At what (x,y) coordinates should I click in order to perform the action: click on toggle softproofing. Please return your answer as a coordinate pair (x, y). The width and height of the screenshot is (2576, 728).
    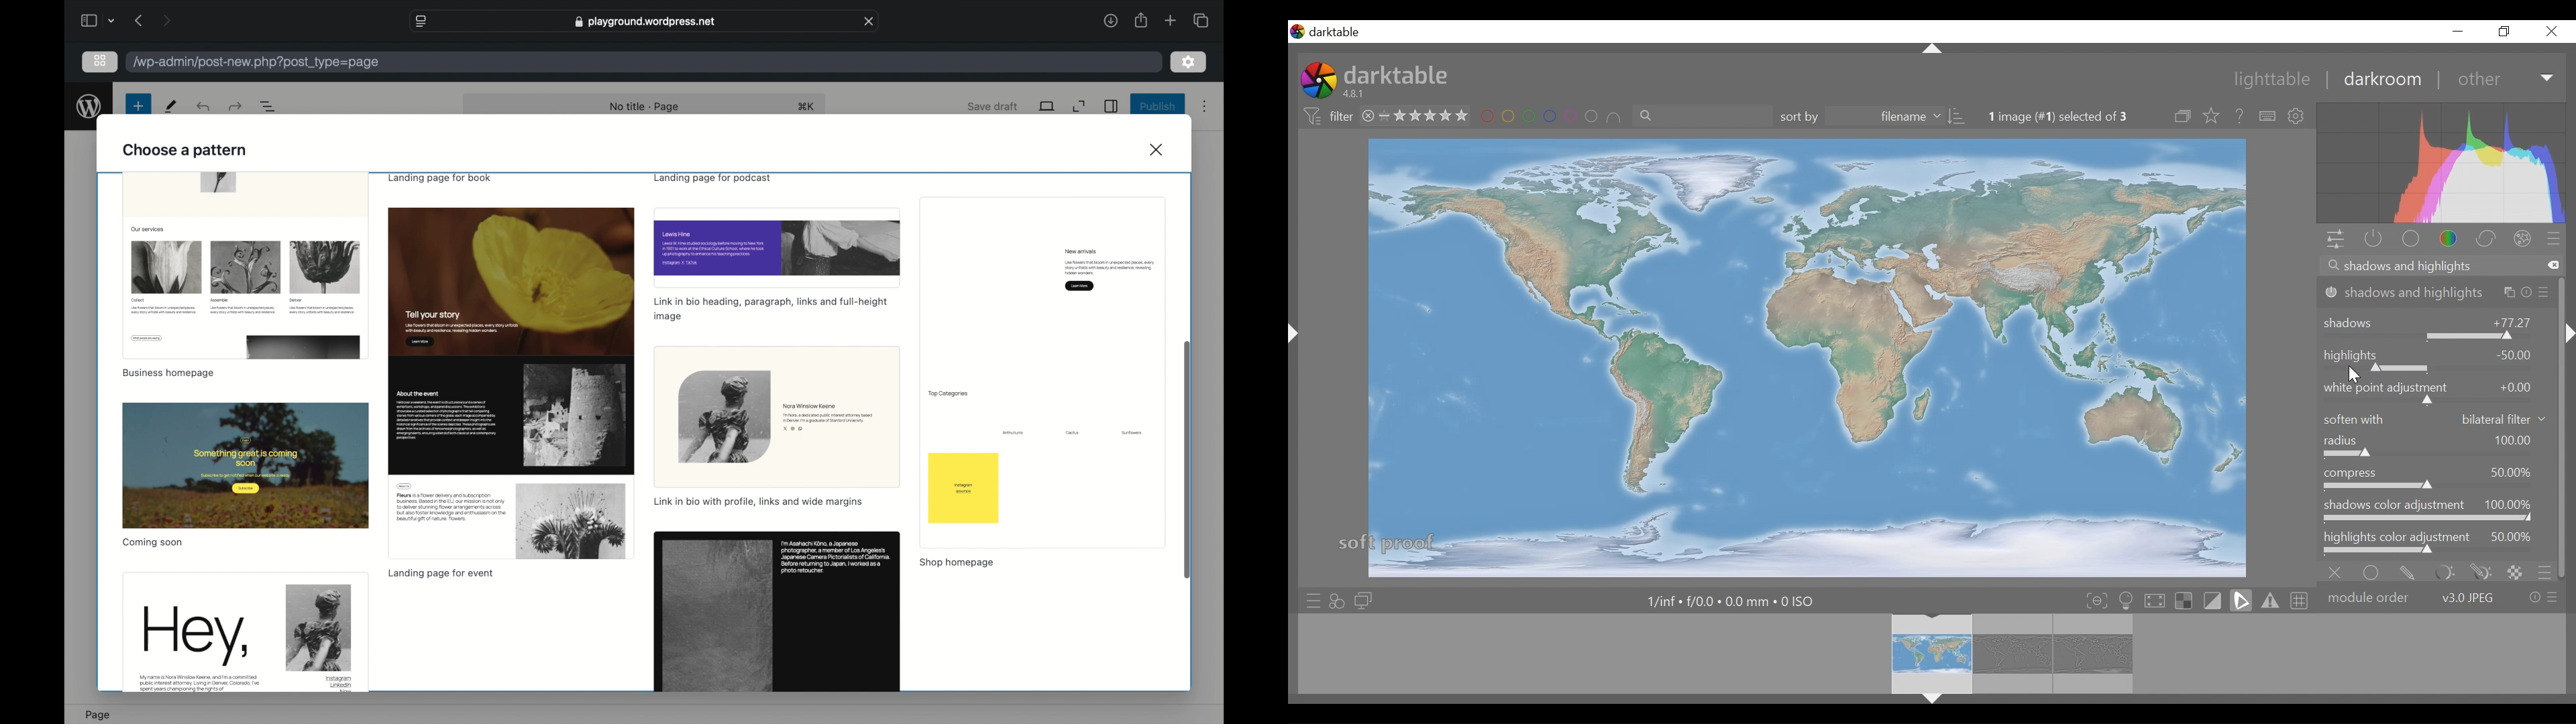
    Looking at the image, I should click on (2241, 601).